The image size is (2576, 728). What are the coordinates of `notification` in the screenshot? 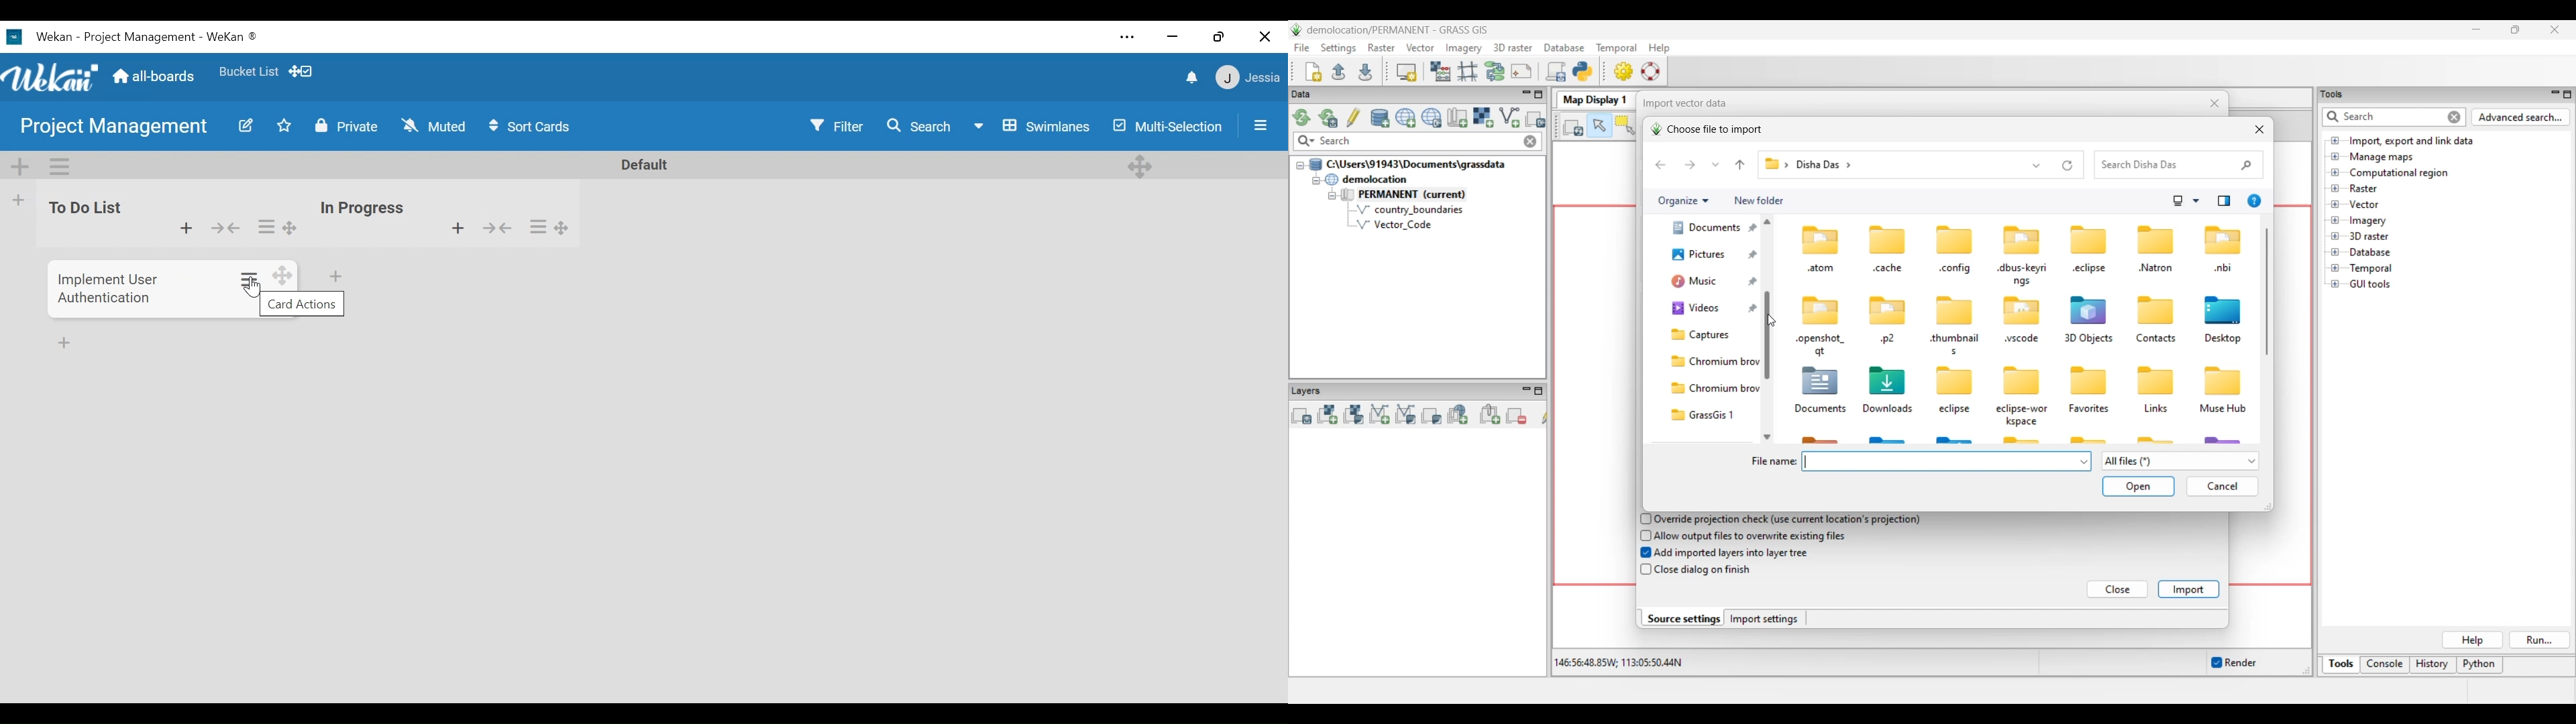 It's located at (1191, 78).